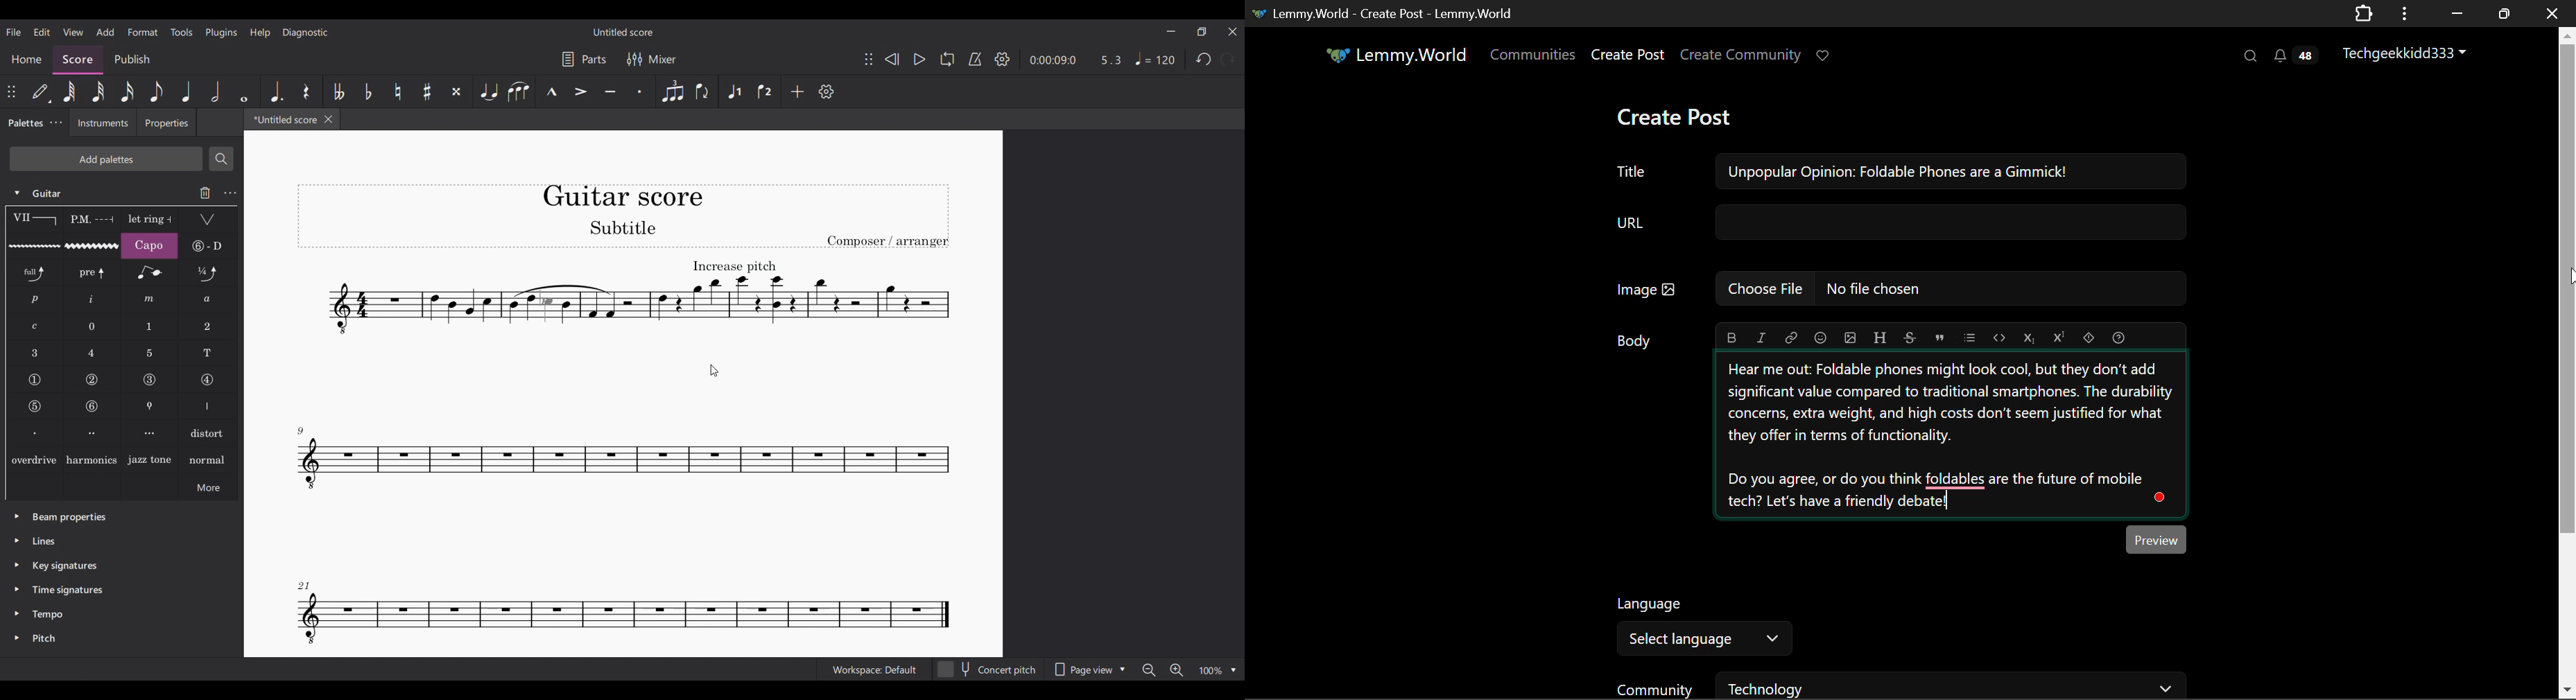 This screenshot has width=2576, height=700. Describe the element at coordinates (610, 91) in the screenshot. I see `Tenuto` at that location.